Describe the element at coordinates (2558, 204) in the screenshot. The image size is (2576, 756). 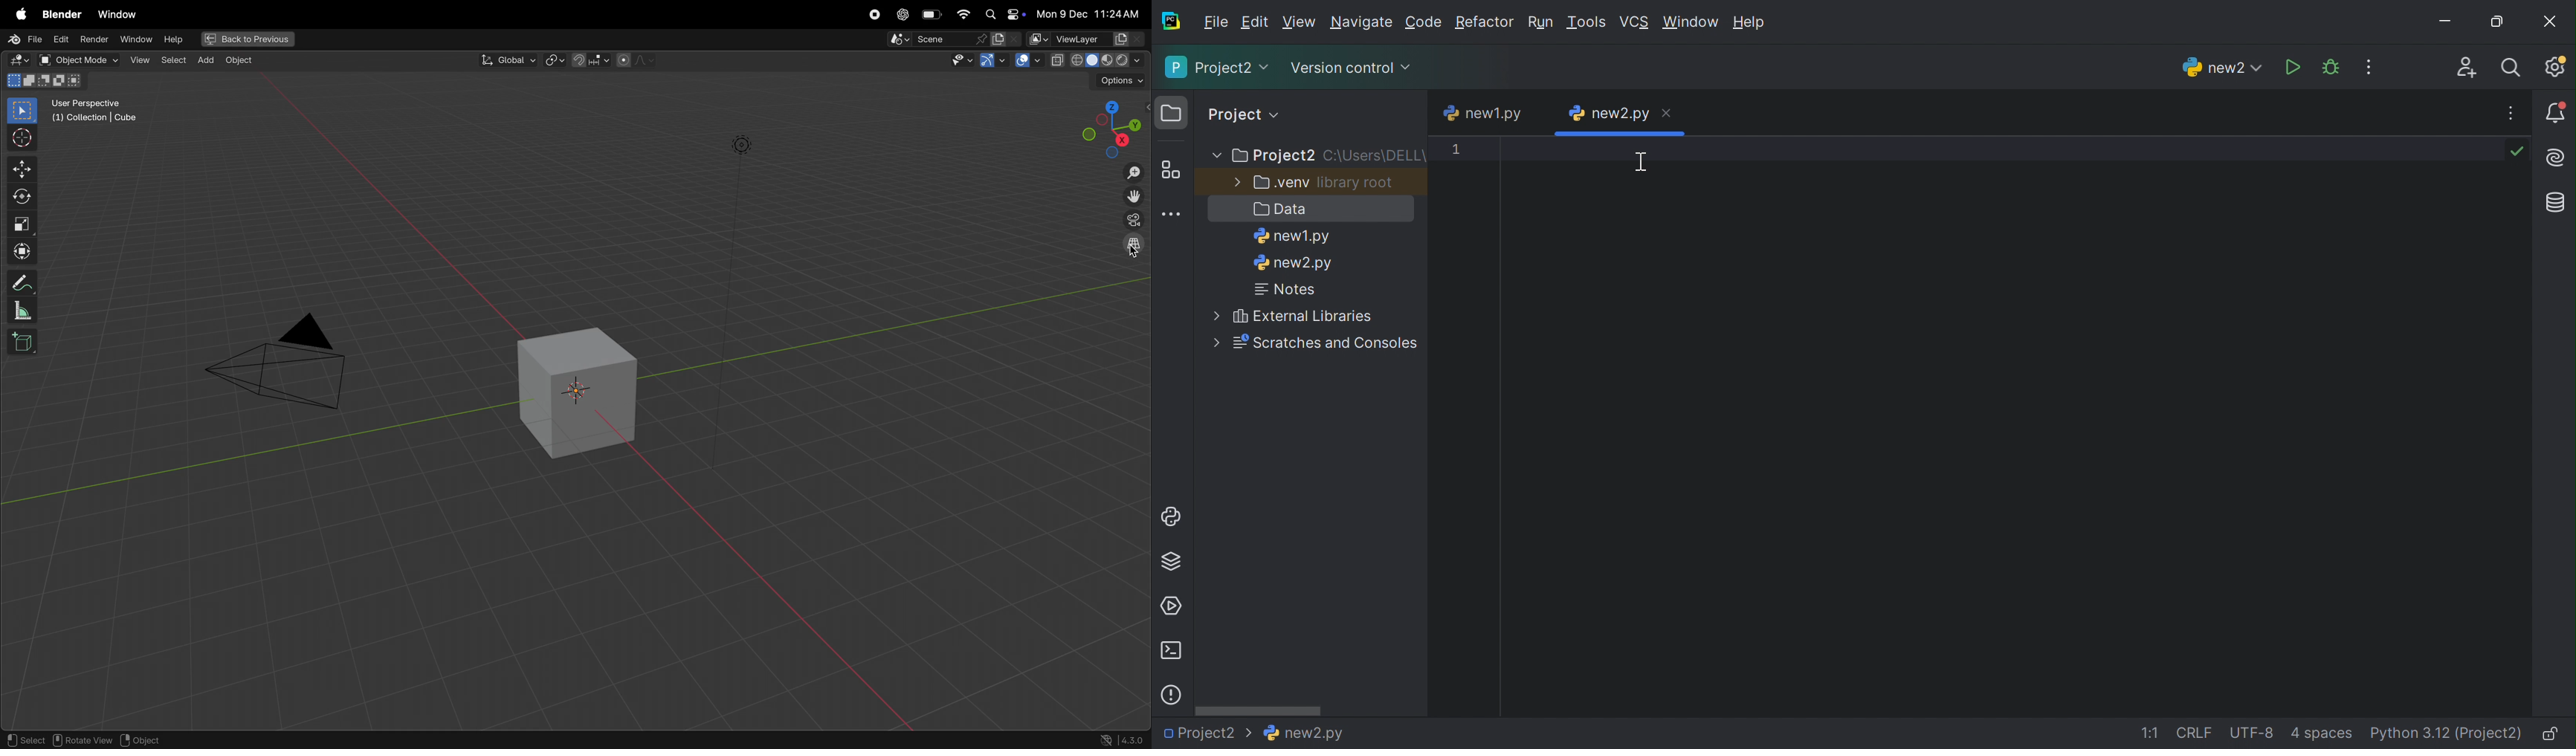
I see `Database` at that location.